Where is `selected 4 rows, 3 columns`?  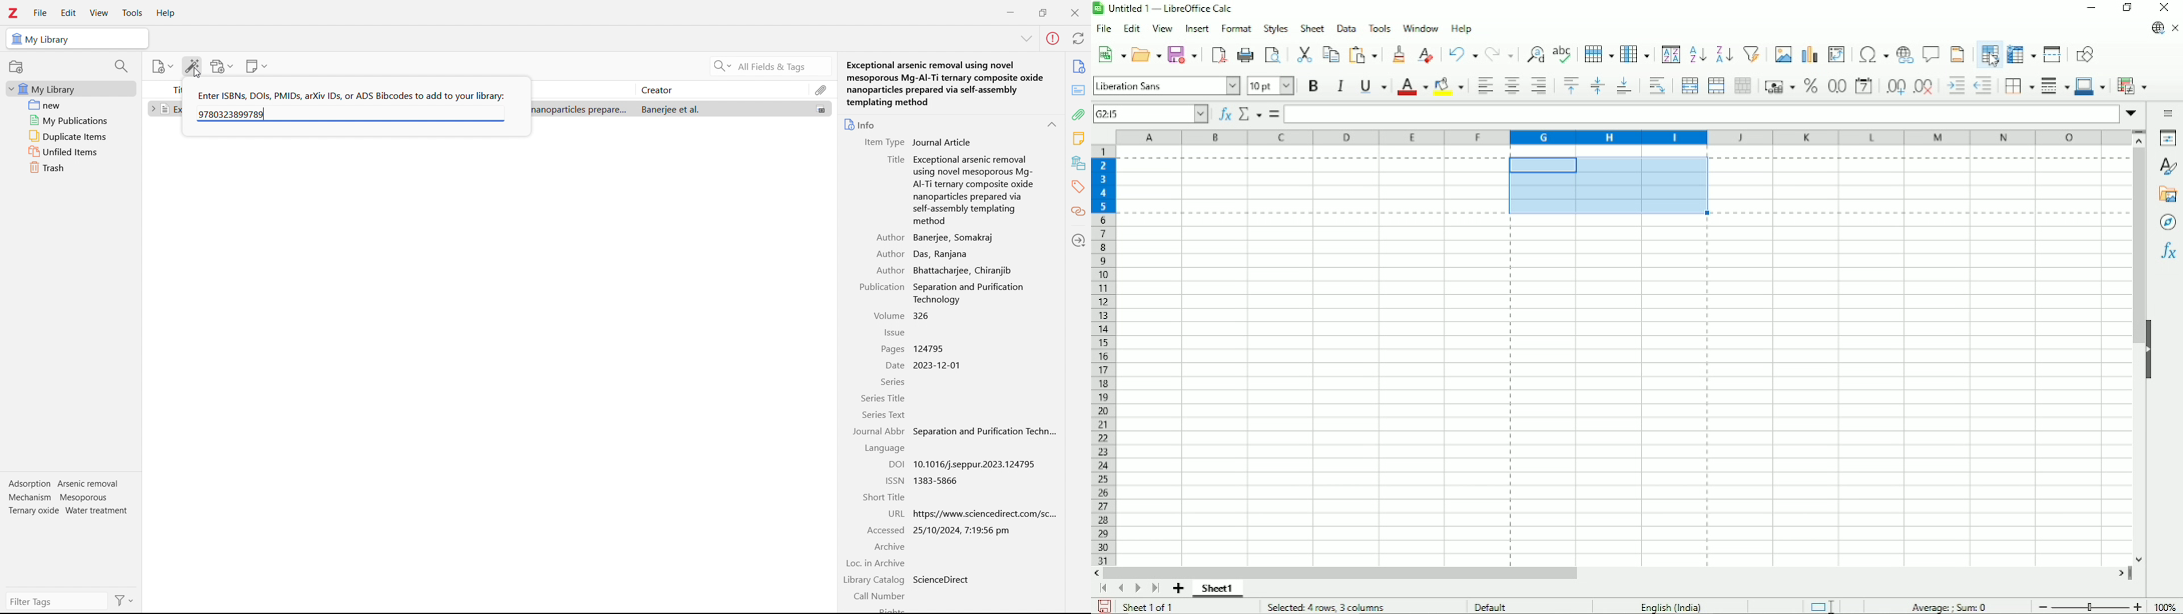 selected 4 rows, 3 columns is located at coordinates (1327, 607).